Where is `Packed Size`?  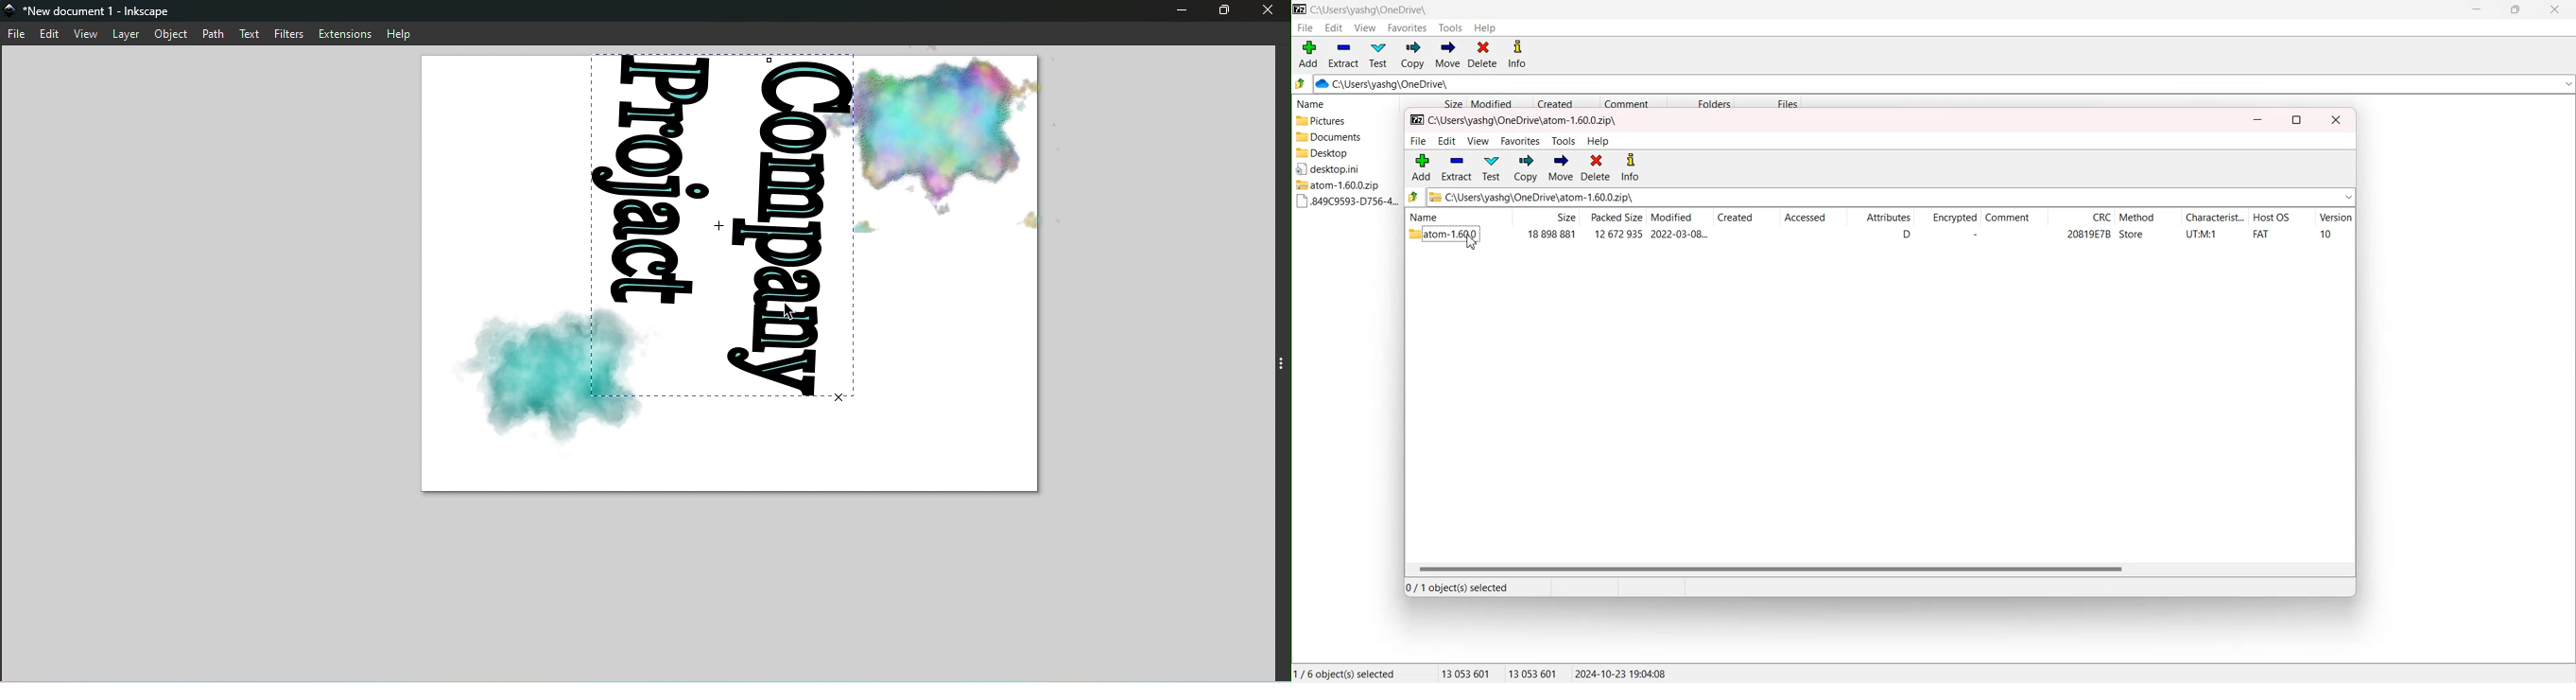
Packed Size is located at coordinates (1612, 217).